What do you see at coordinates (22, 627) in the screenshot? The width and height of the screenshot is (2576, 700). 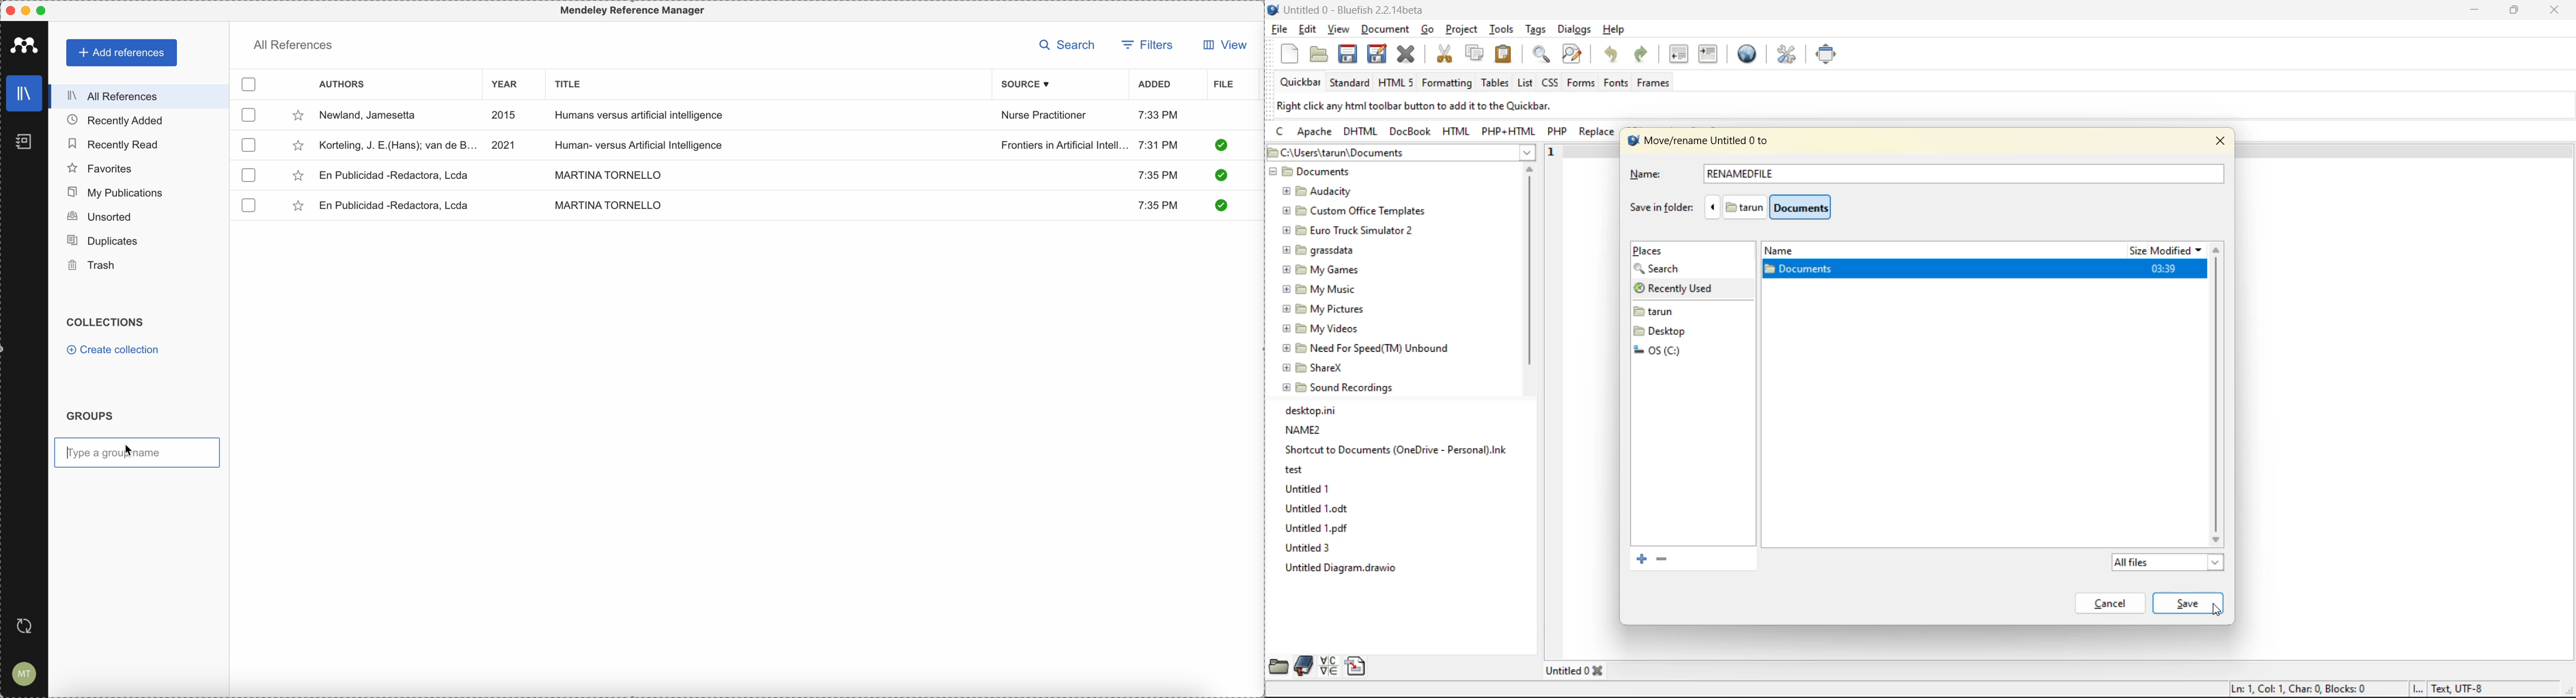 I see `last sync` at bounding box center [22, 627].